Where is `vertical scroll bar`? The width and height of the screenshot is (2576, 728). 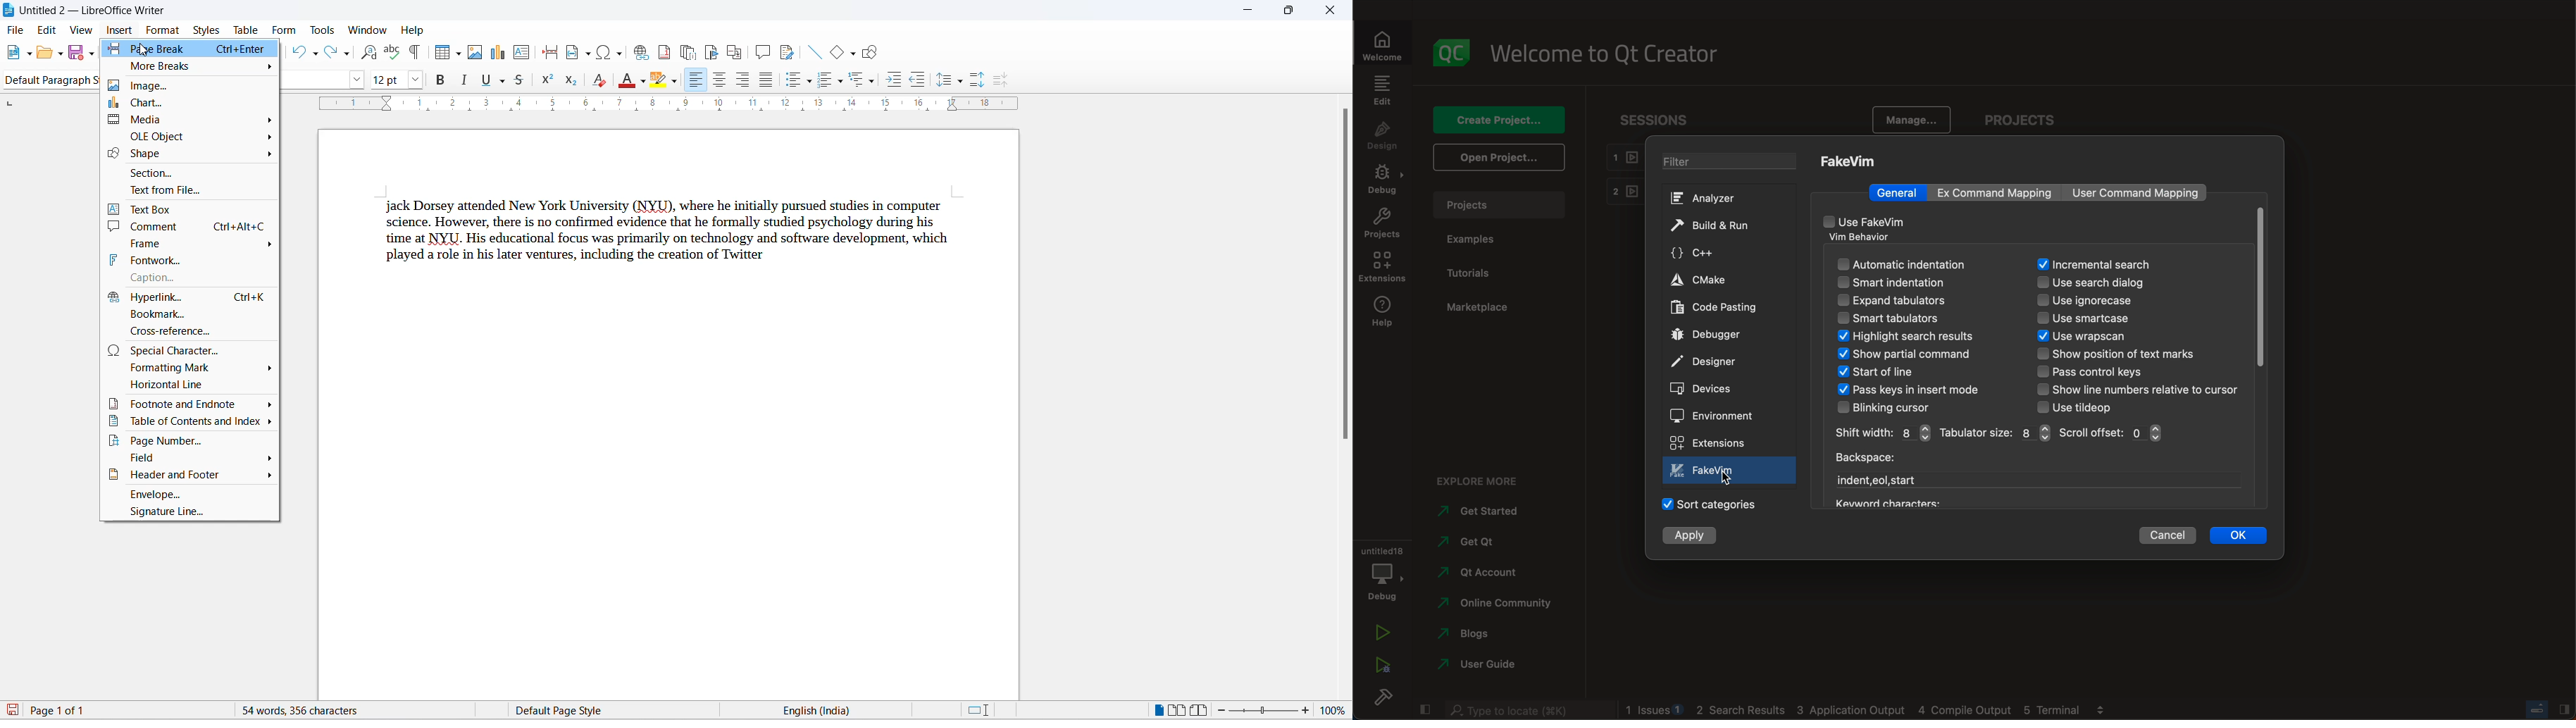
vertical scroll bar is located at coordinates (1345, 283).